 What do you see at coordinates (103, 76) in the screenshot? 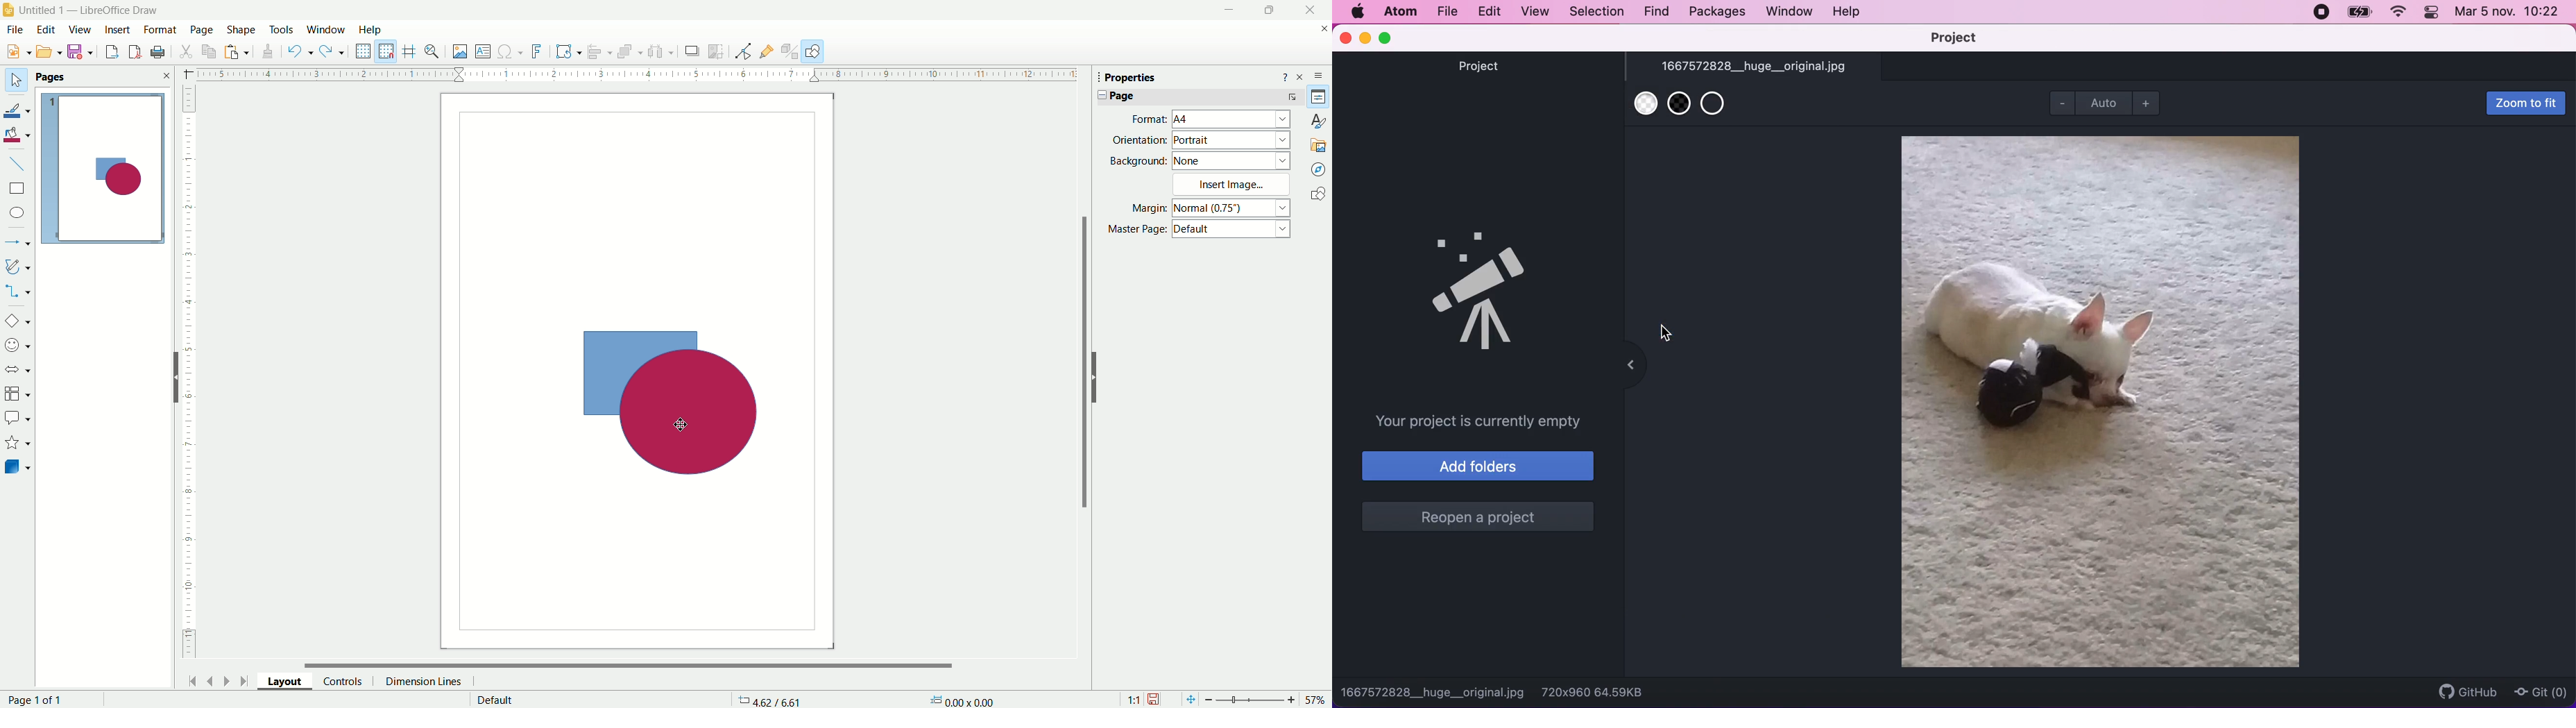
I see `pages` at bounding box center [103, 76].